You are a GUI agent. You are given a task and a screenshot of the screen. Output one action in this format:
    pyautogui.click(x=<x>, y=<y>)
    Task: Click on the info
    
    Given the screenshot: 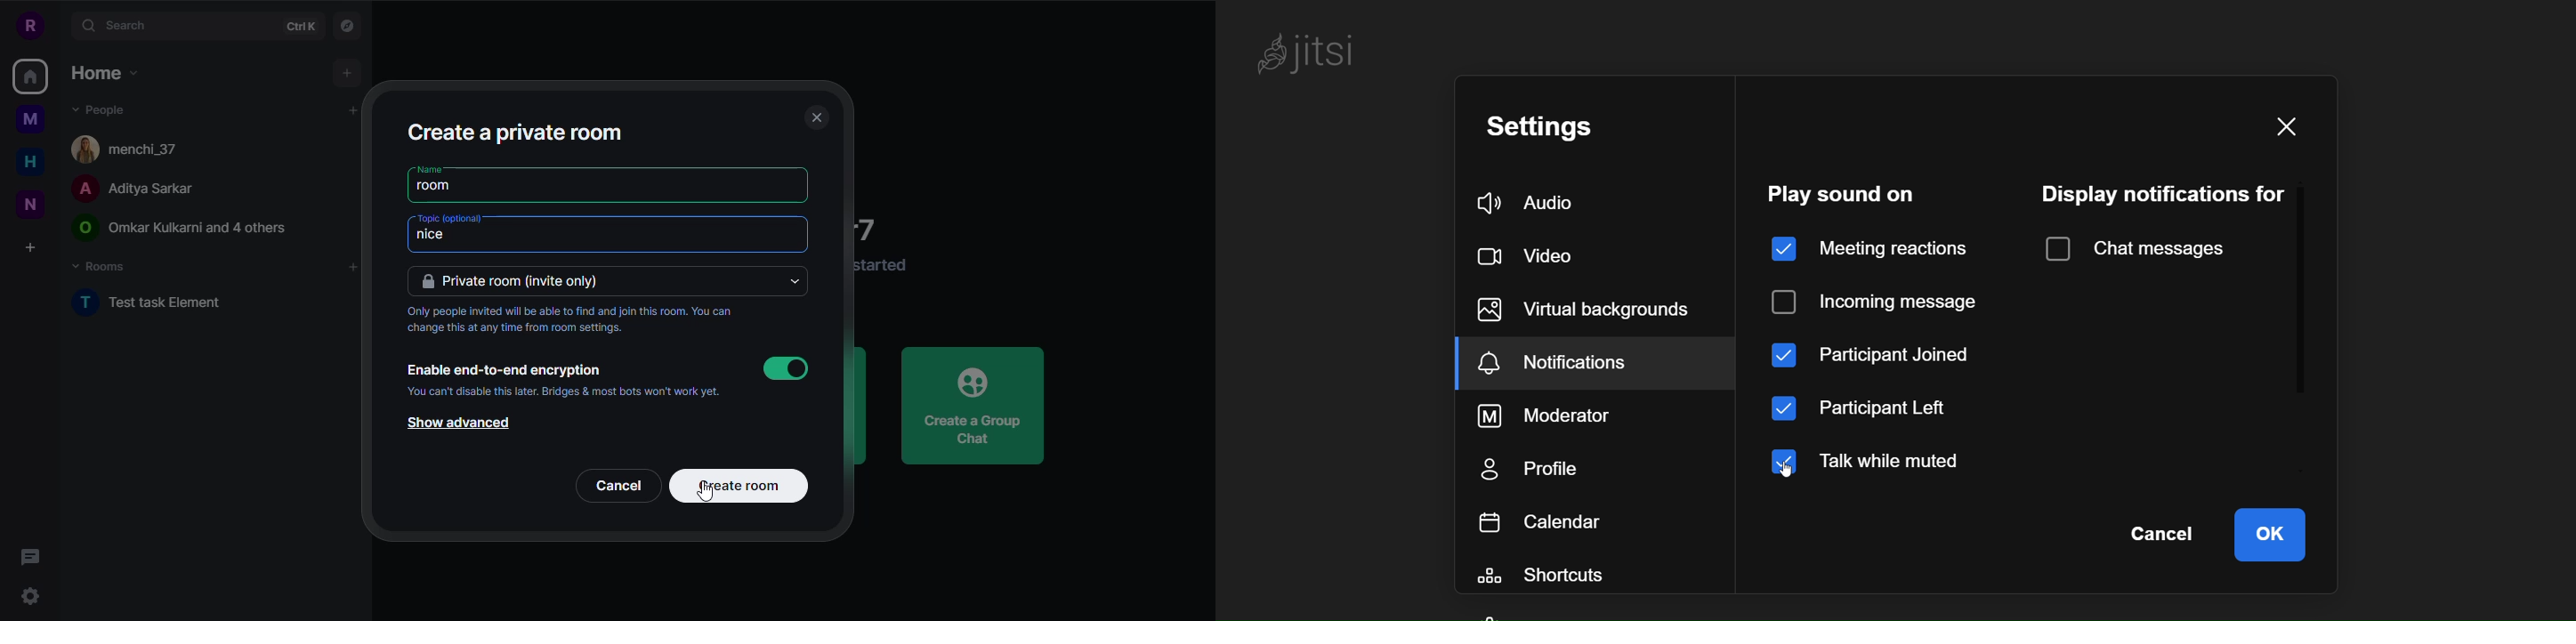 What is the action you would take?
    pyautogui.click(x=563, y=391)
    